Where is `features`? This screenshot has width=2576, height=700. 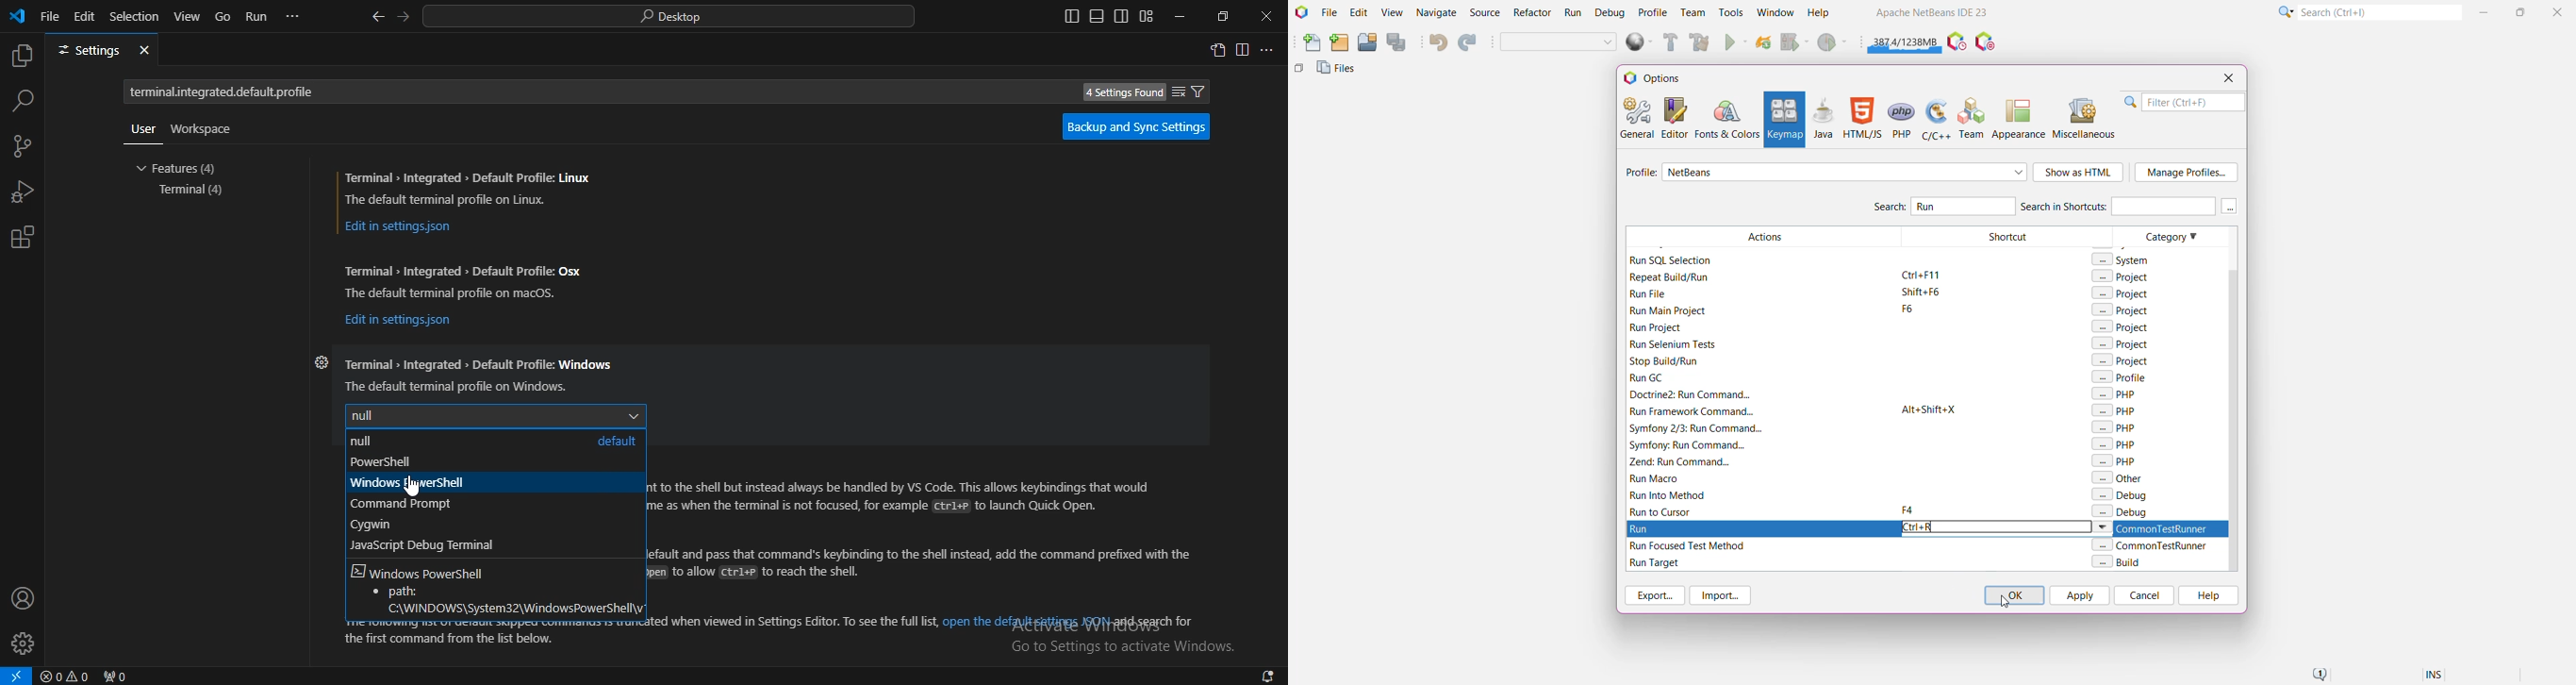
features is located at coordinates (180, 165).